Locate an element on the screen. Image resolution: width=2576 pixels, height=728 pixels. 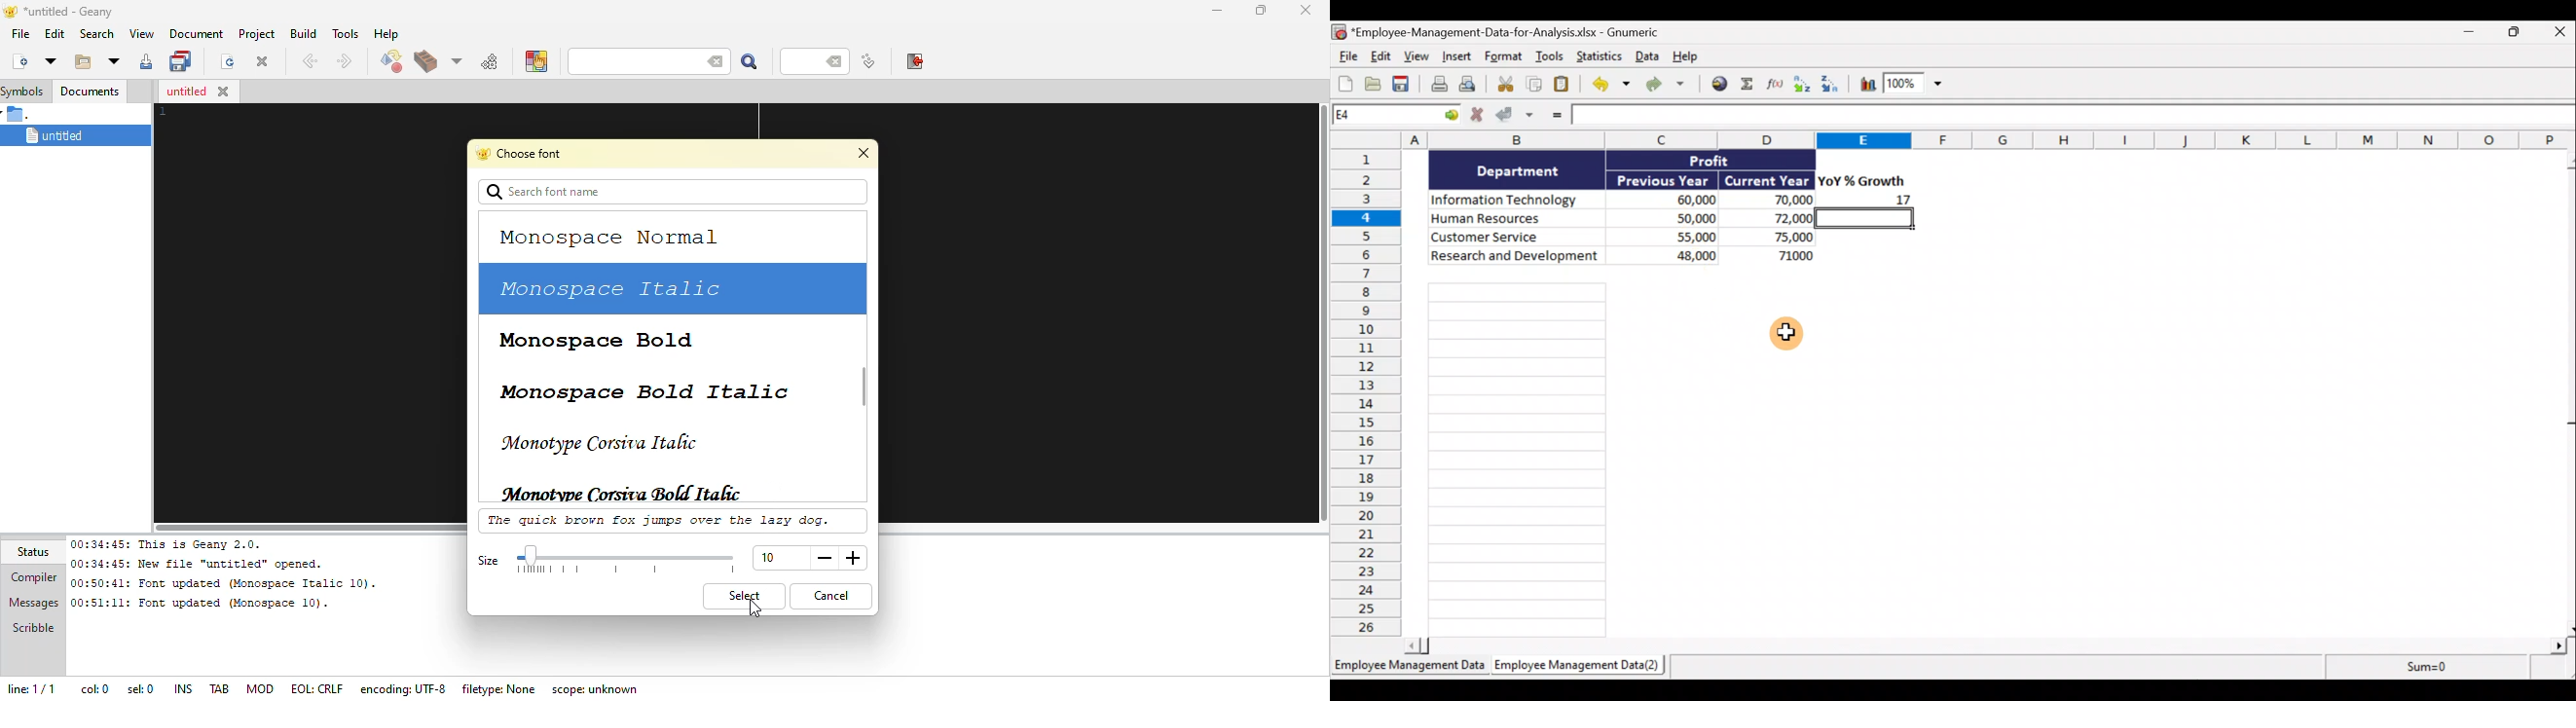
more is located at coordinates (856, 559).